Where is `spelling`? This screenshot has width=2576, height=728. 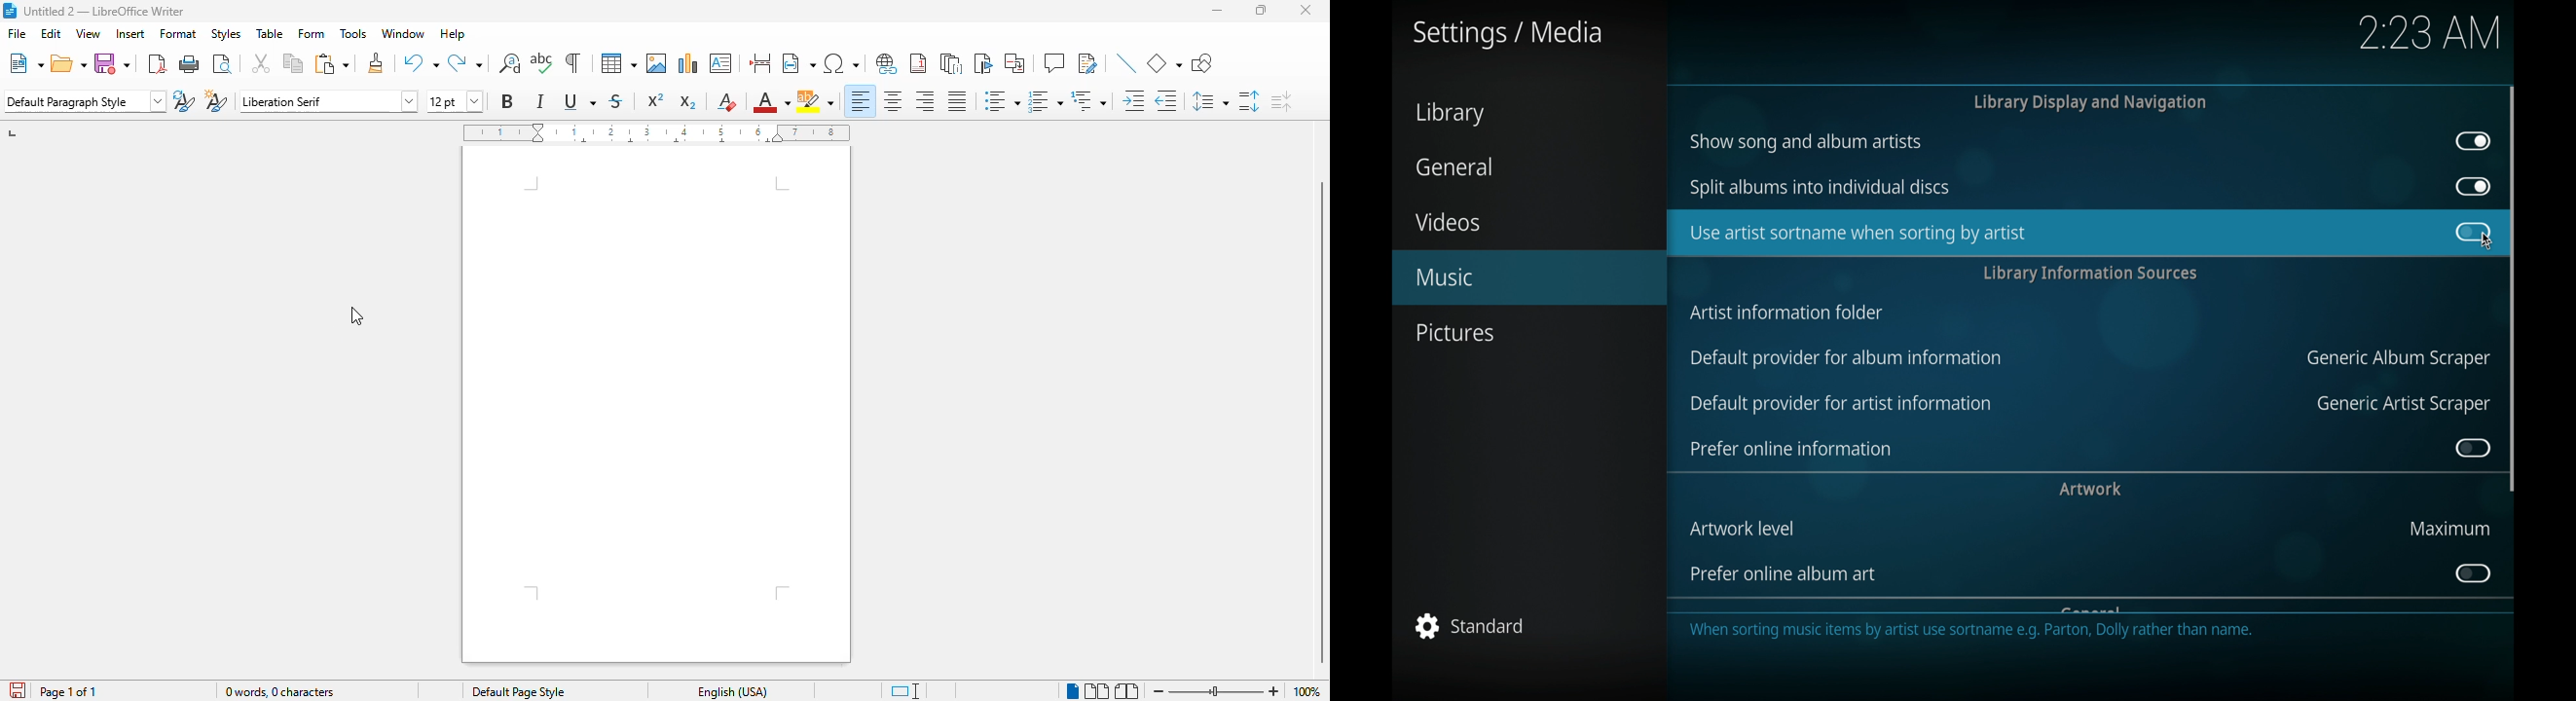
spelling is located at coordinates (542, 64).